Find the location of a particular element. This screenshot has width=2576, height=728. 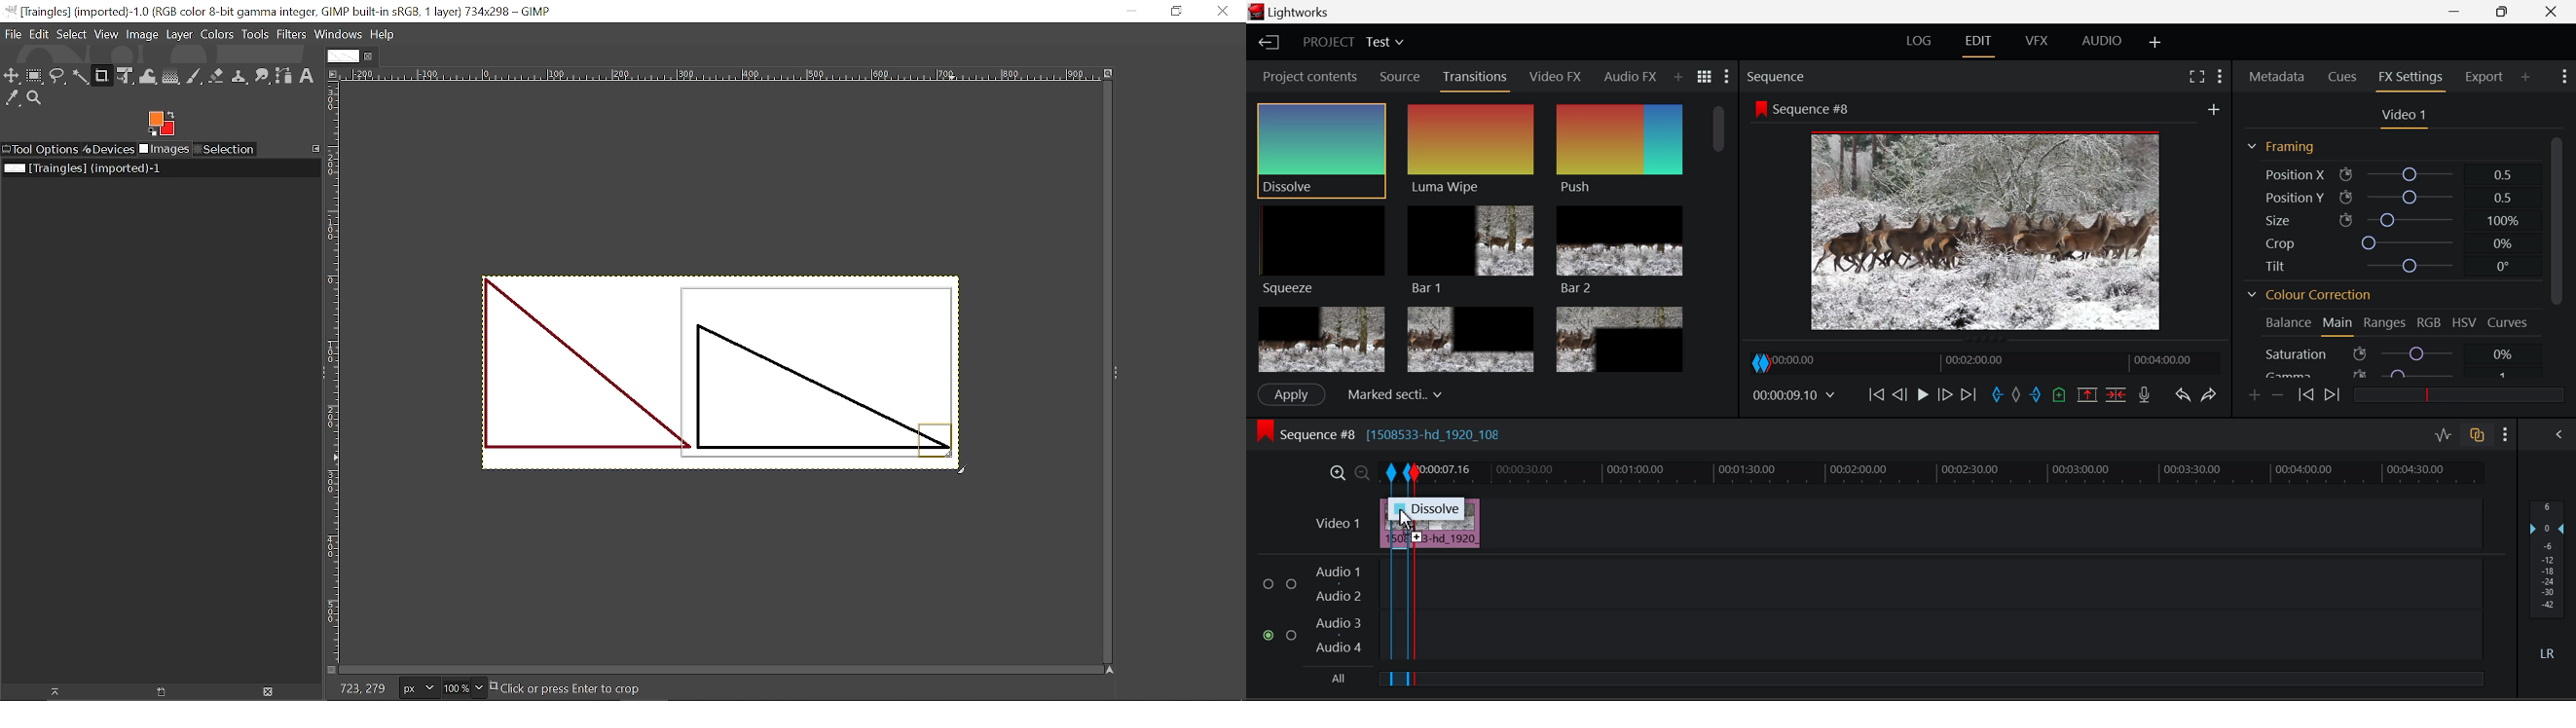

HSV is located at coordinates (2463, 324).